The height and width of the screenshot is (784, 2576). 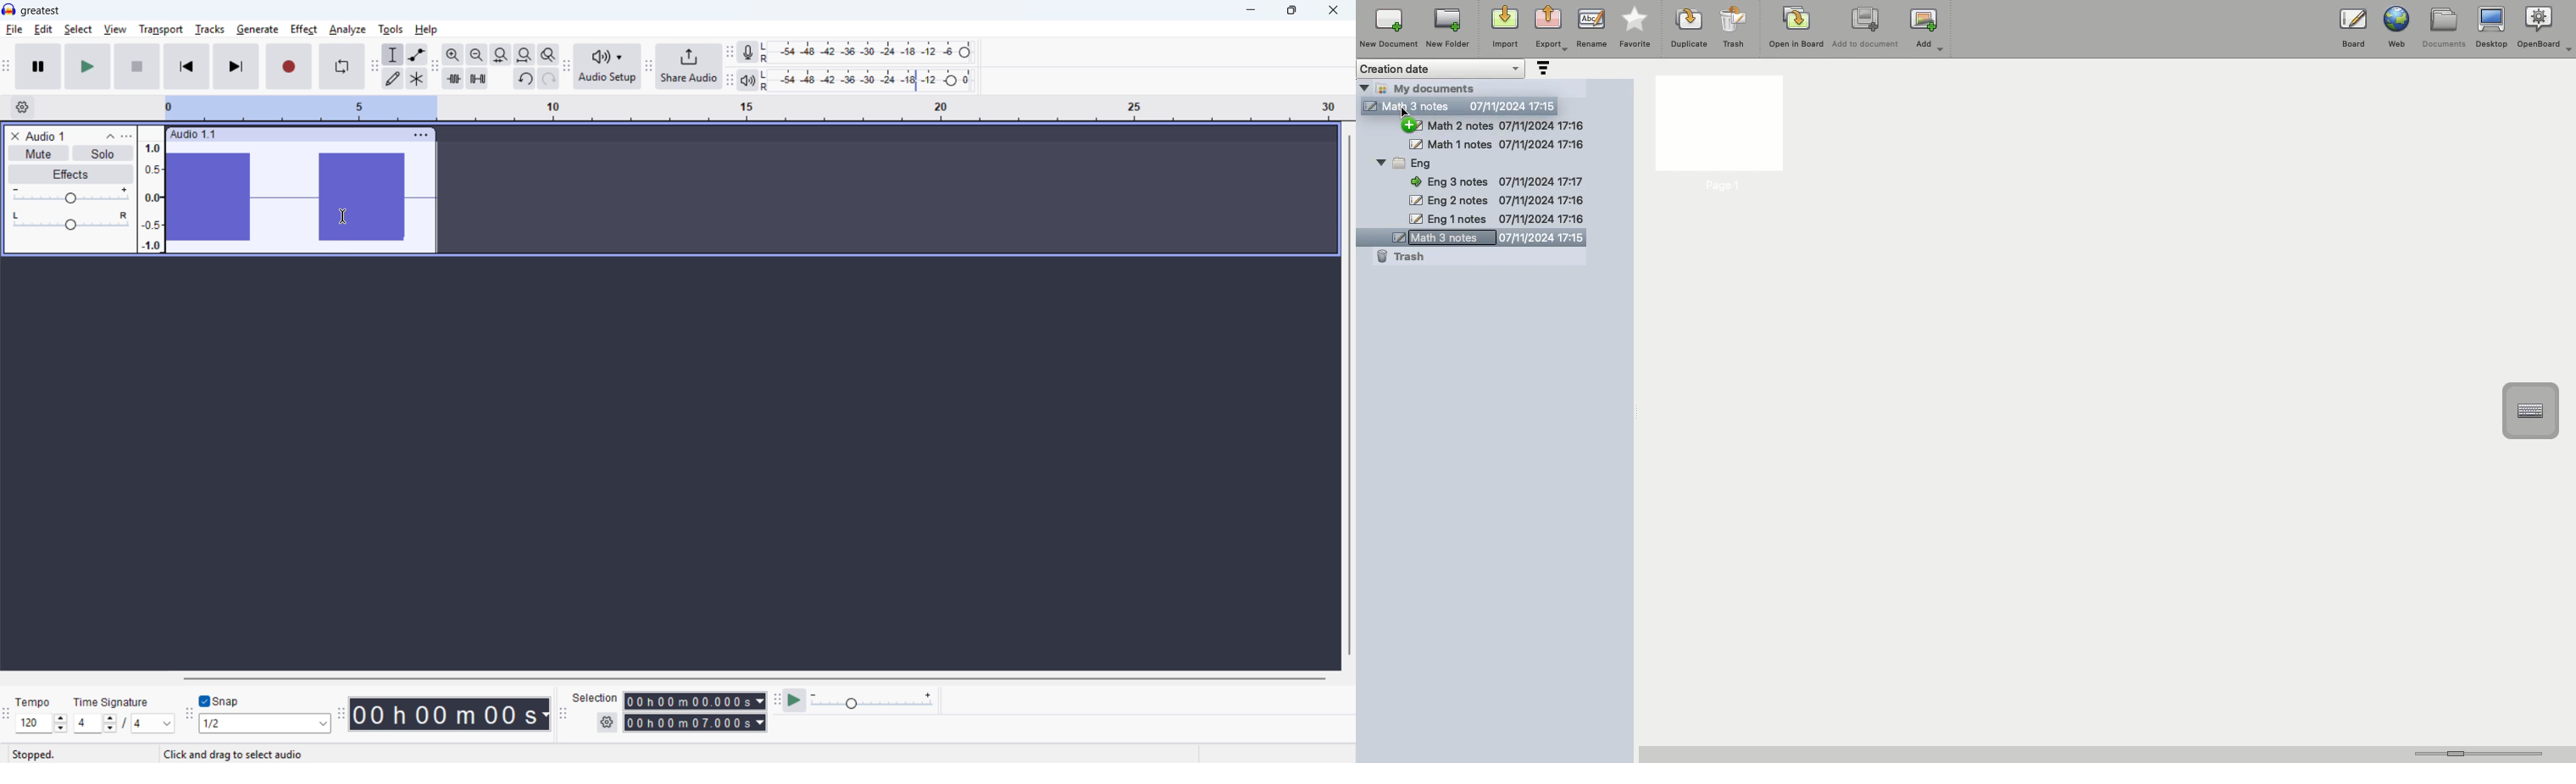 I want to click on Time toolbar , so click(x=341, y=714).